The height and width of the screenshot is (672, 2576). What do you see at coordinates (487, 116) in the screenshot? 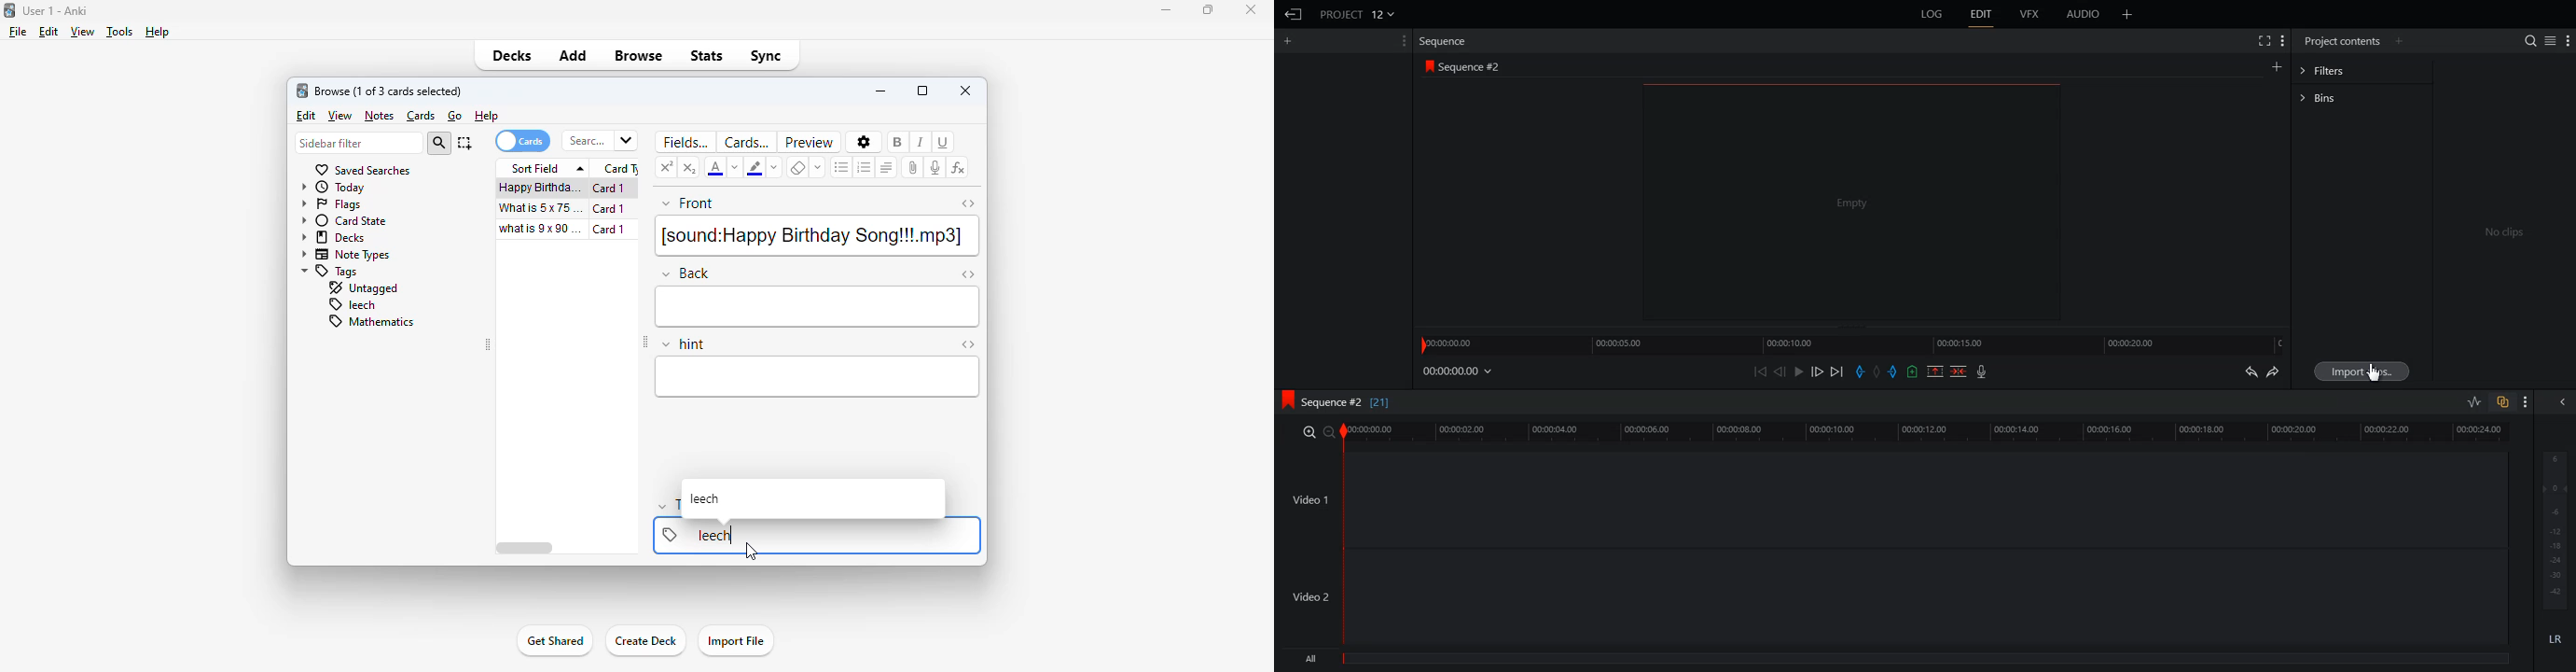
I see `help` at bounding box center [487, 116].